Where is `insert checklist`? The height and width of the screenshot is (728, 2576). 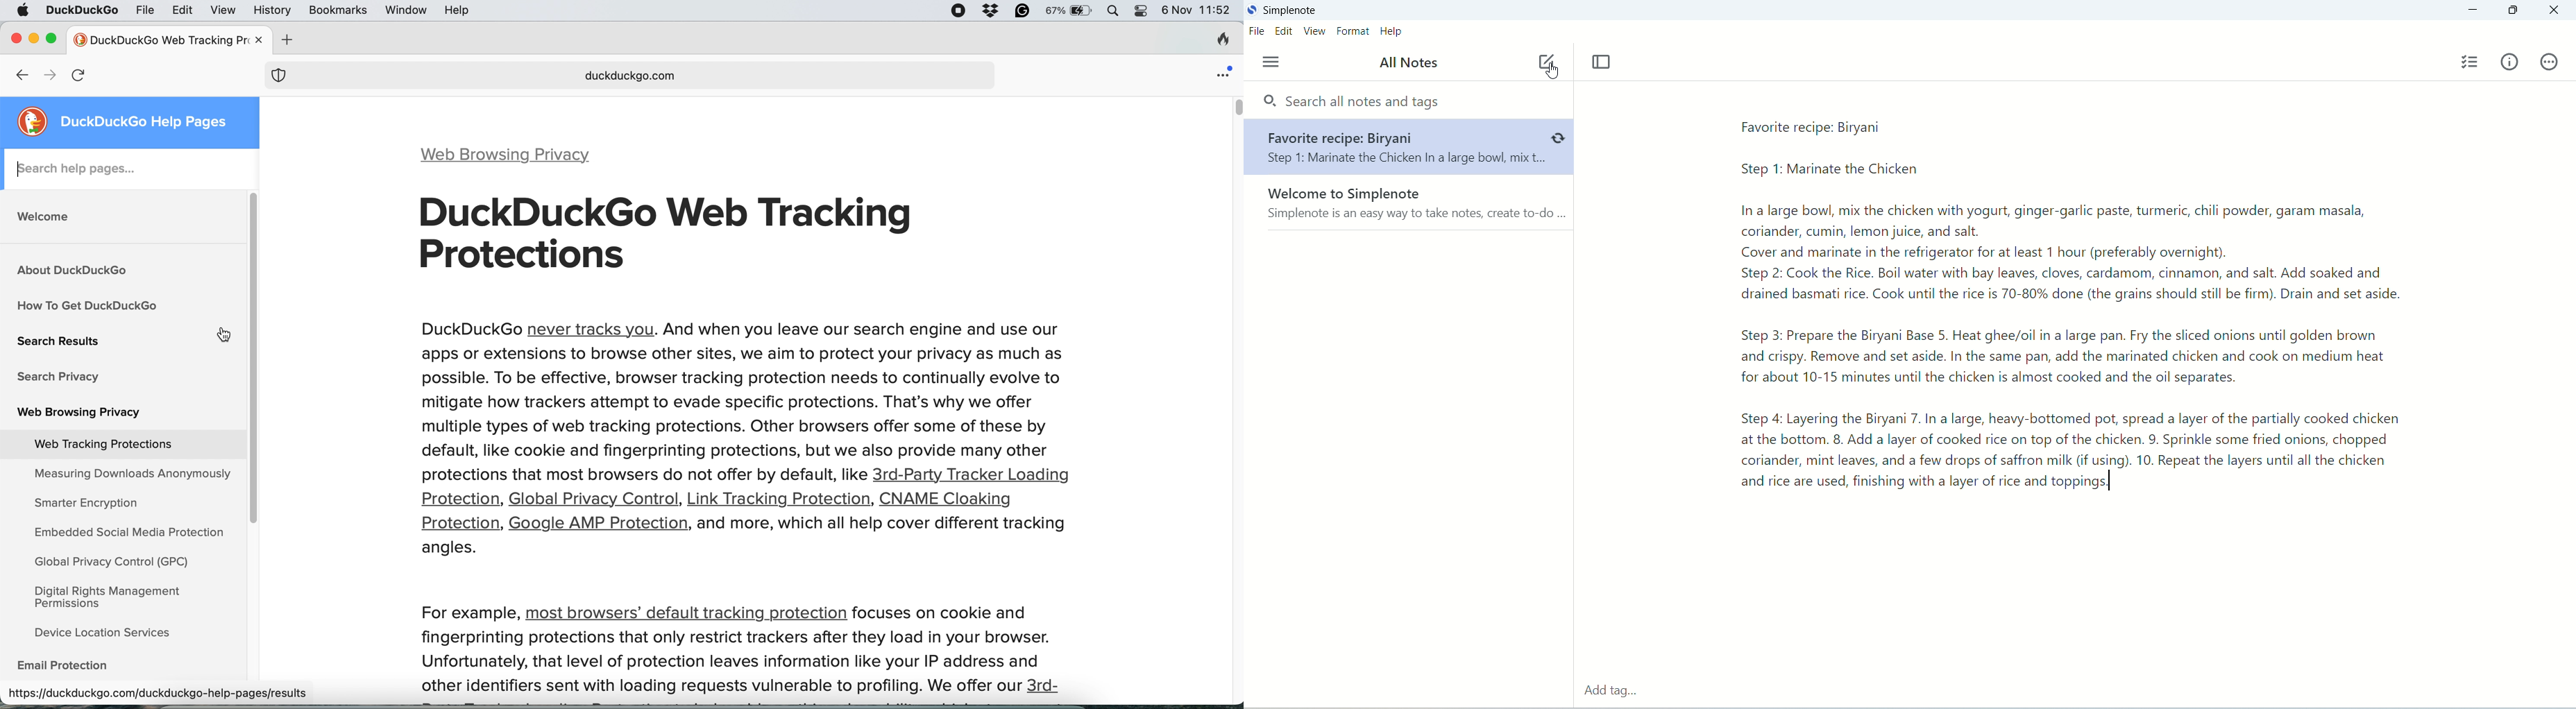 insert checklist is located at coordinates (2469, 62).